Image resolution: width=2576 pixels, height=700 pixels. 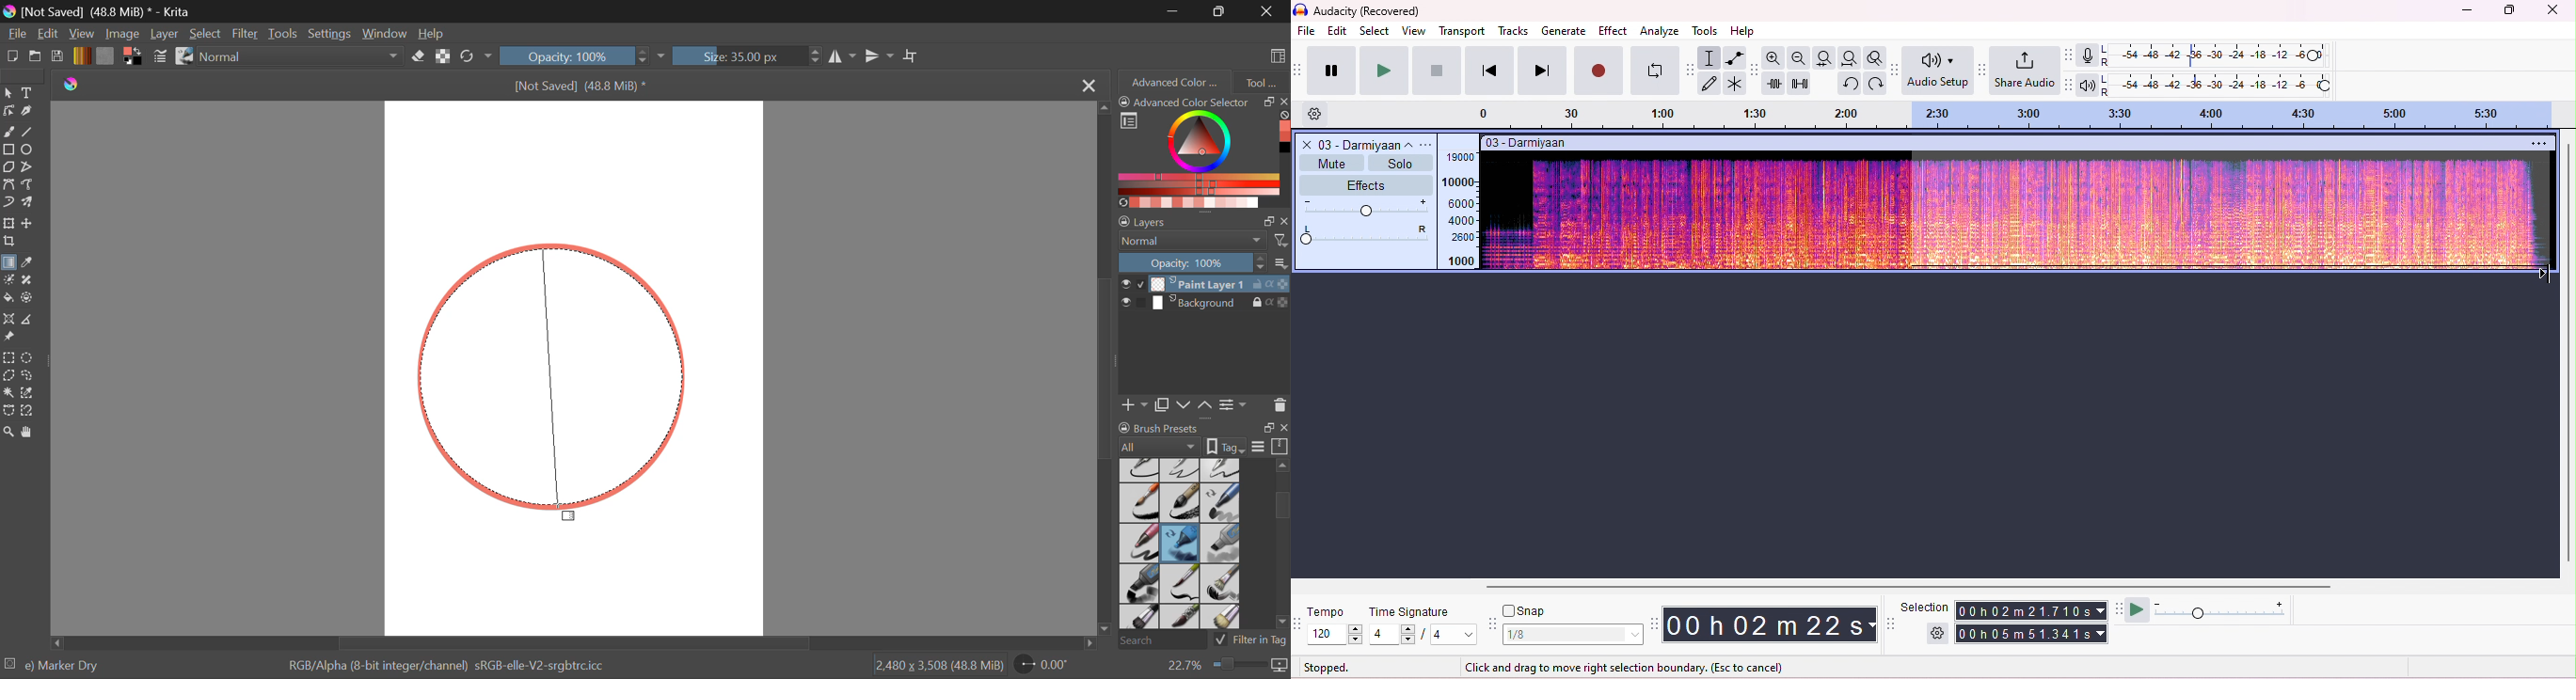 What do you see at coordinates (29, 375) in the screenshot?
I see `Freehand Selection Tool` at bounding box center [29, 375].